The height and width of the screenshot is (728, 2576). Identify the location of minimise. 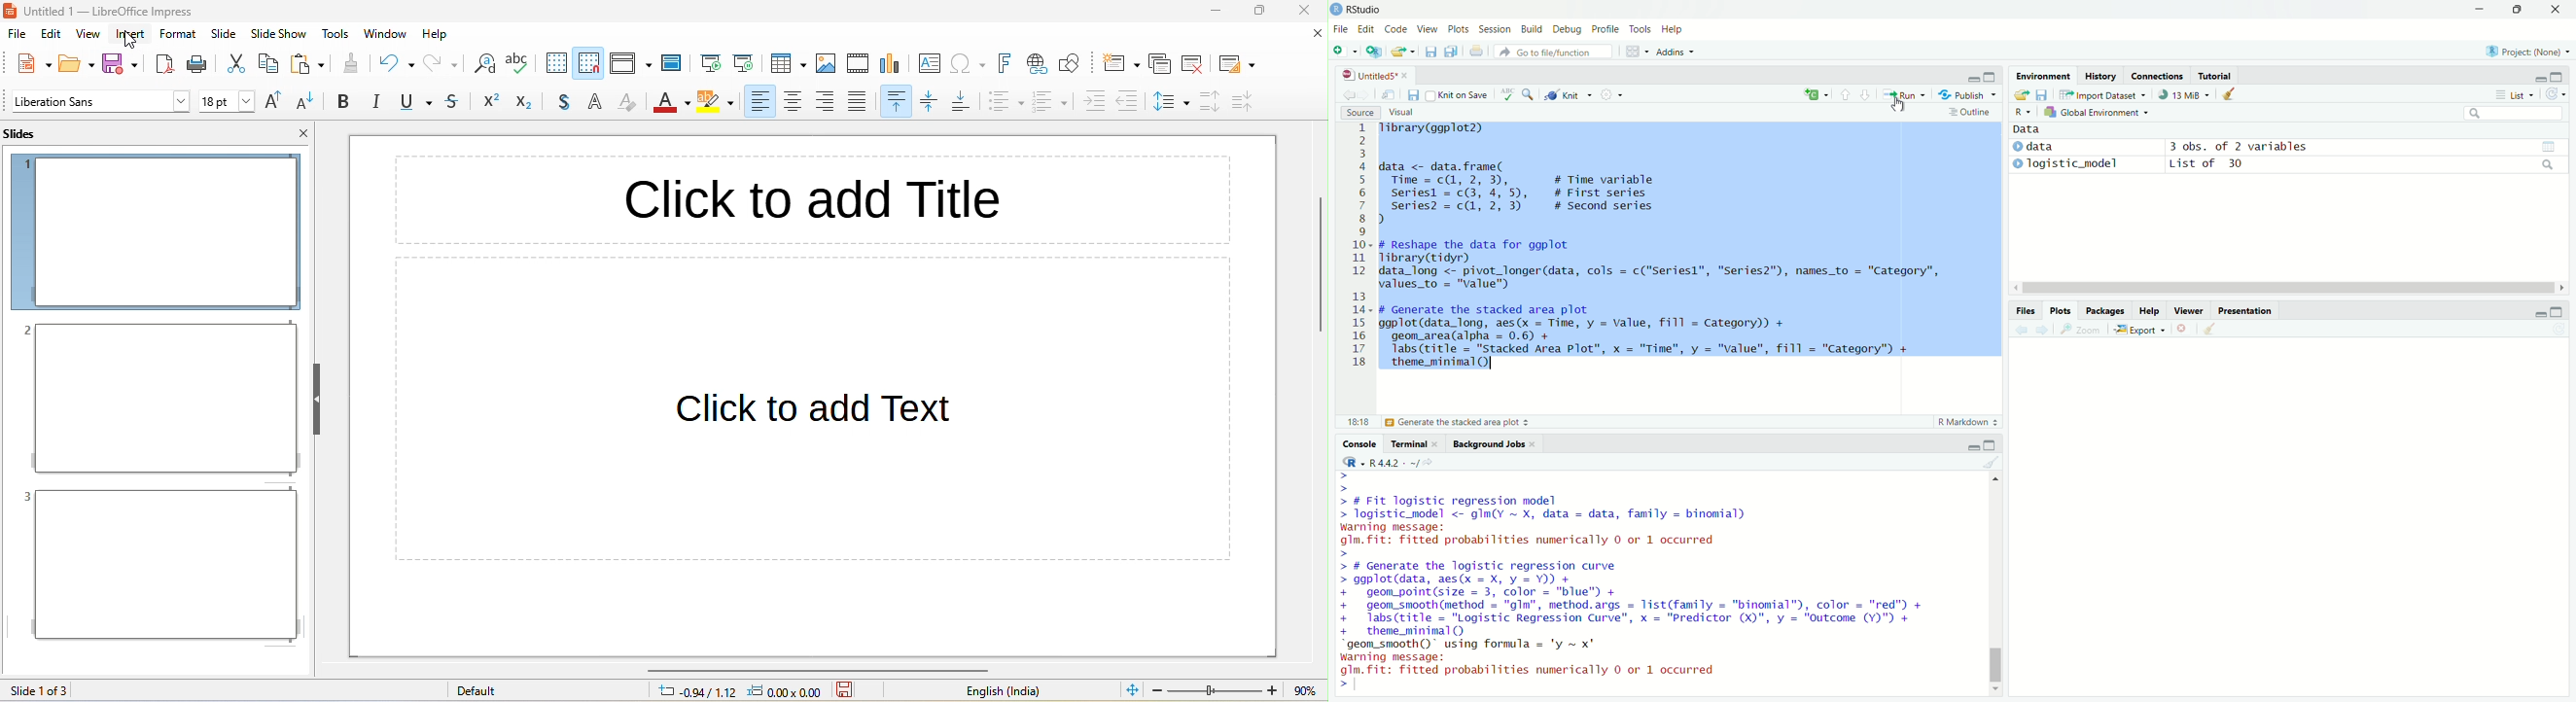
(1964, 445).